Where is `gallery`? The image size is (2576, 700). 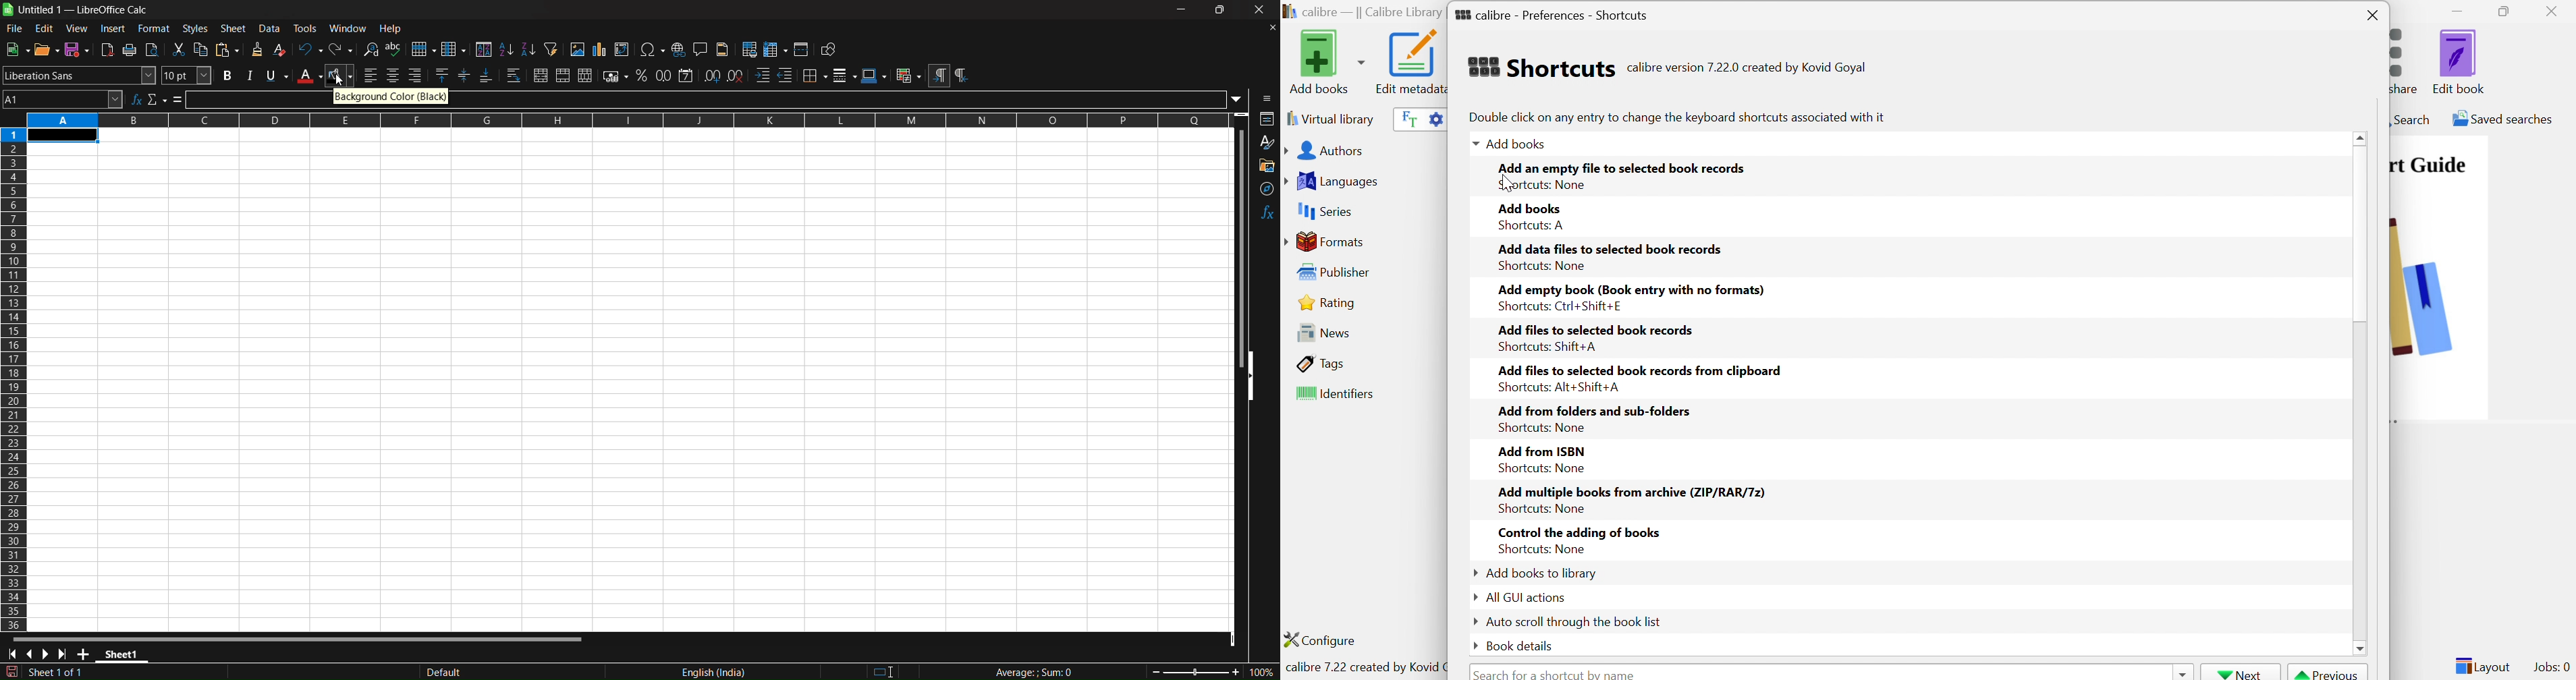
gallery is located at coordinates (1265, 162).